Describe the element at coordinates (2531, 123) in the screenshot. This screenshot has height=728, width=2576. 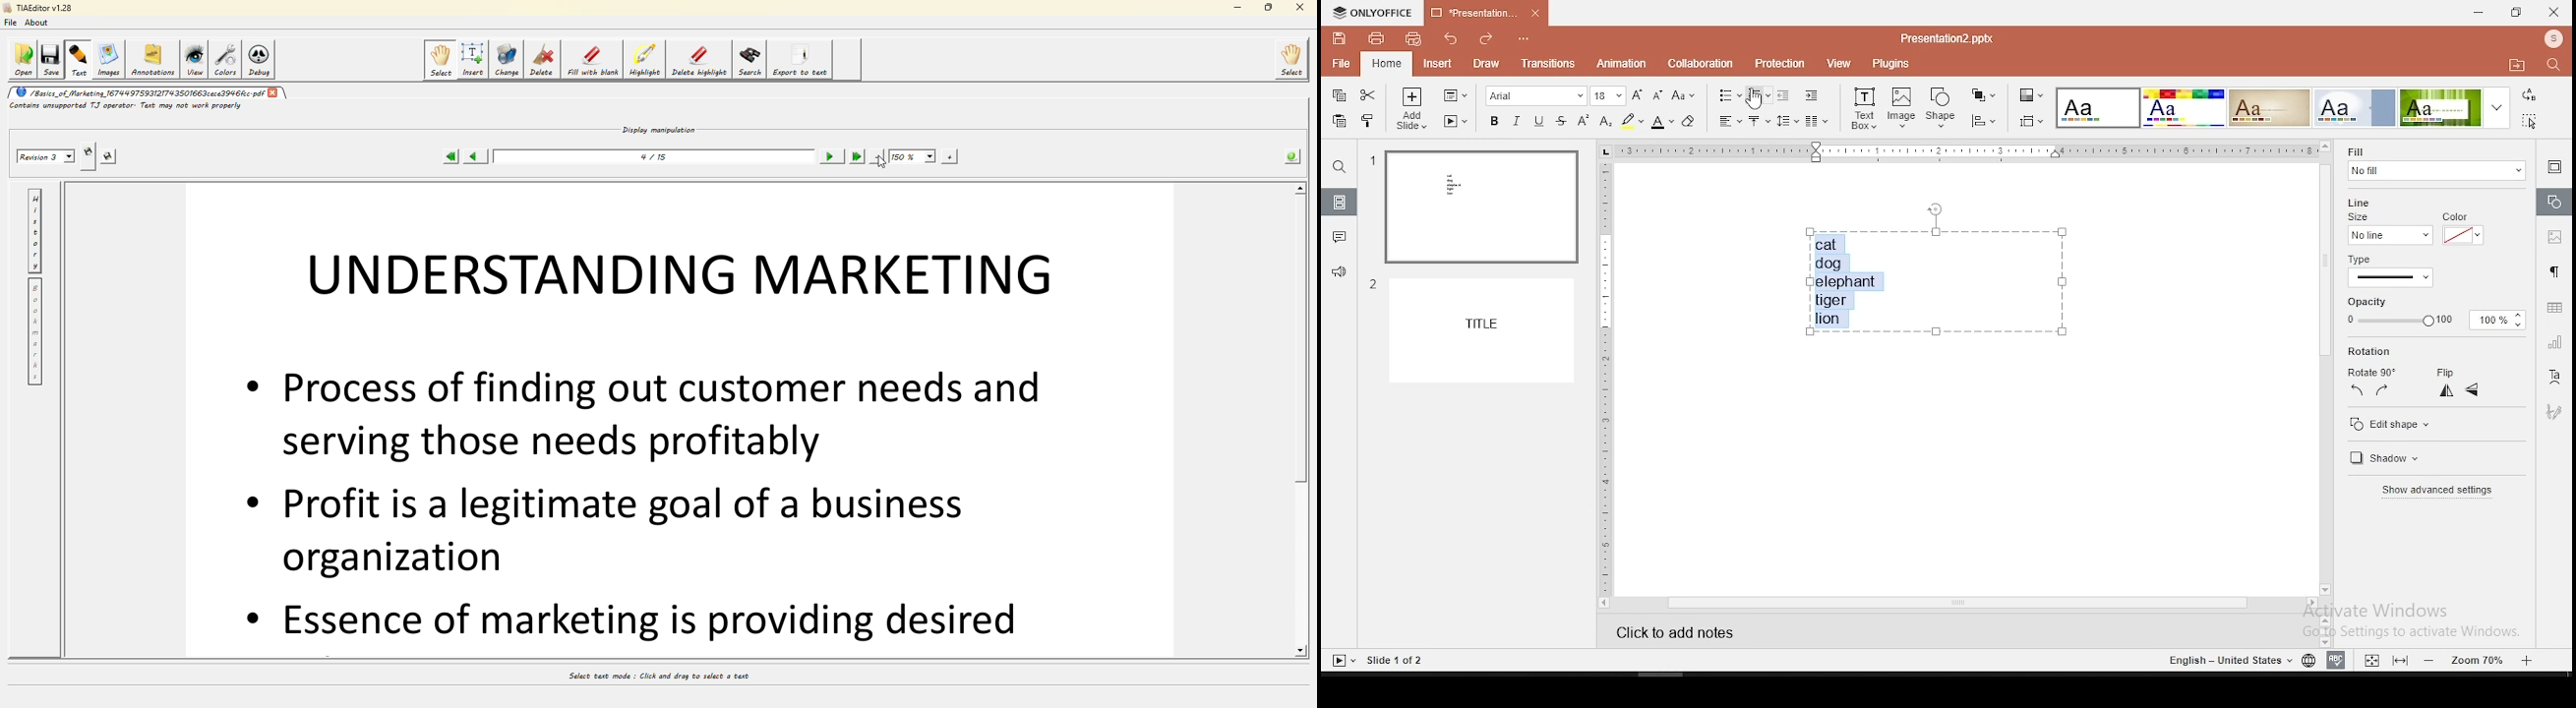
I see `select all` at that location.